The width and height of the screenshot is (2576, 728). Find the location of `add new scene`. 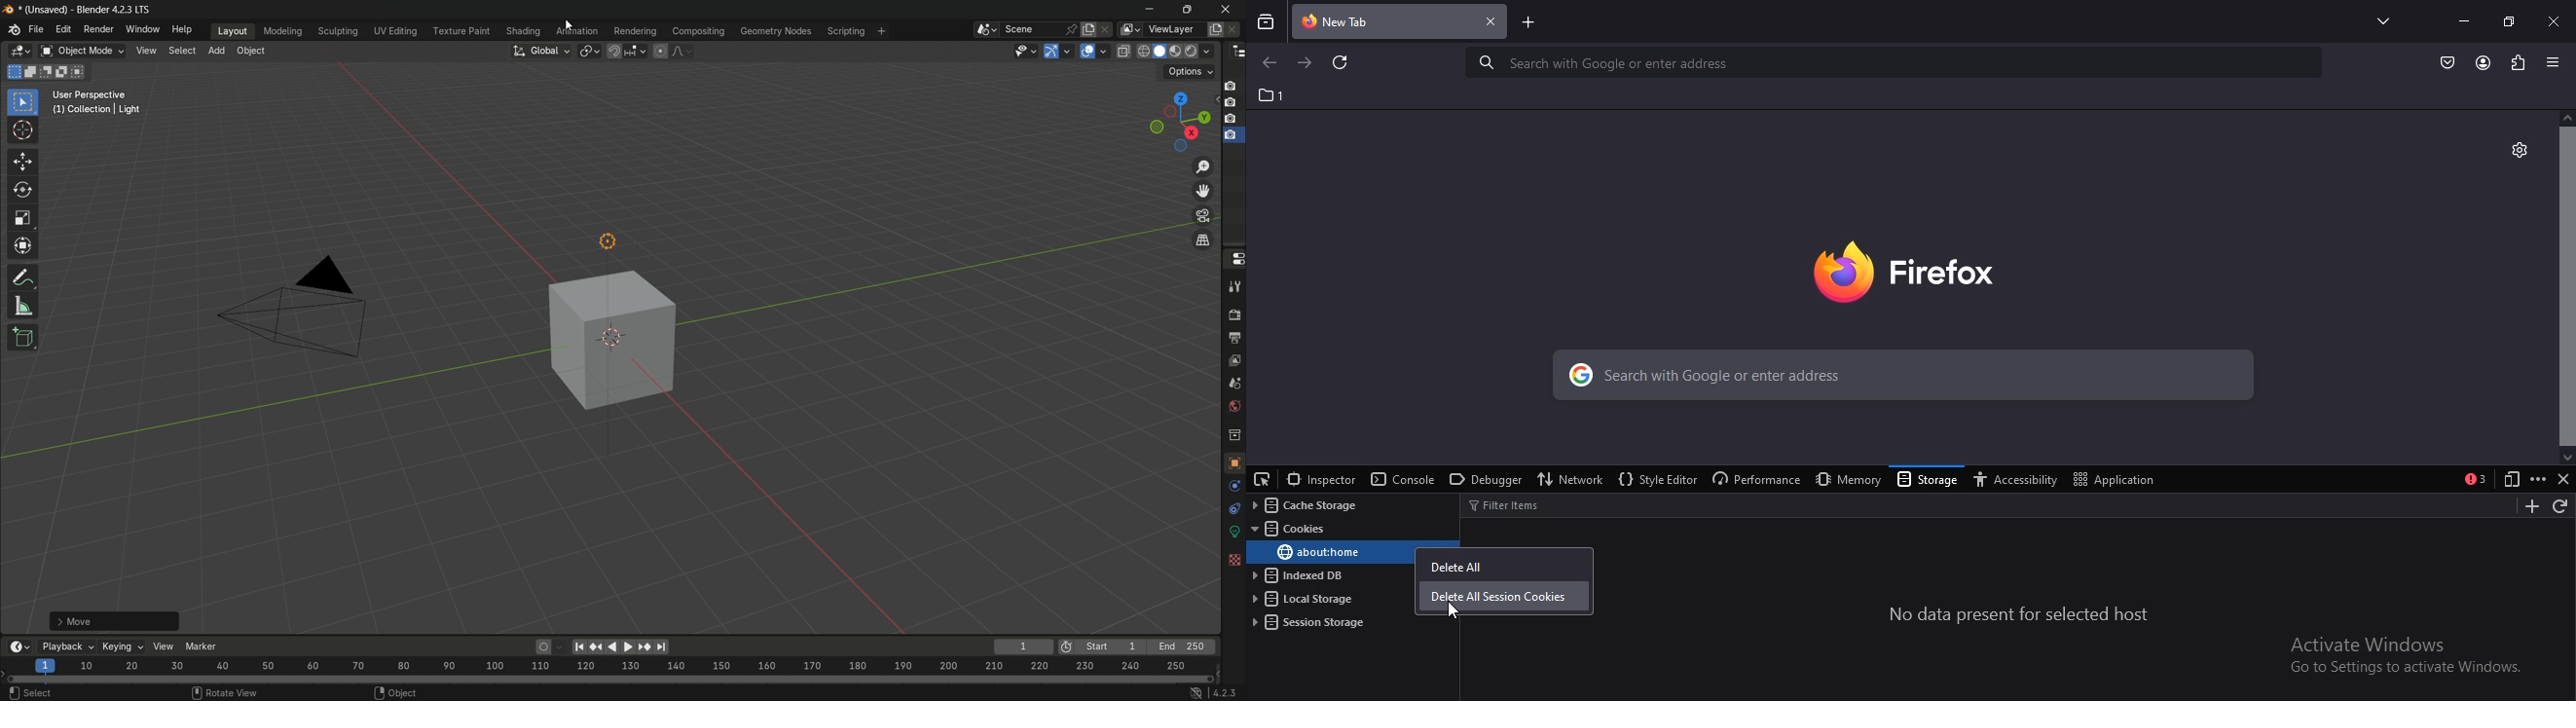

add new scene is located at coordinates (1090, 29).